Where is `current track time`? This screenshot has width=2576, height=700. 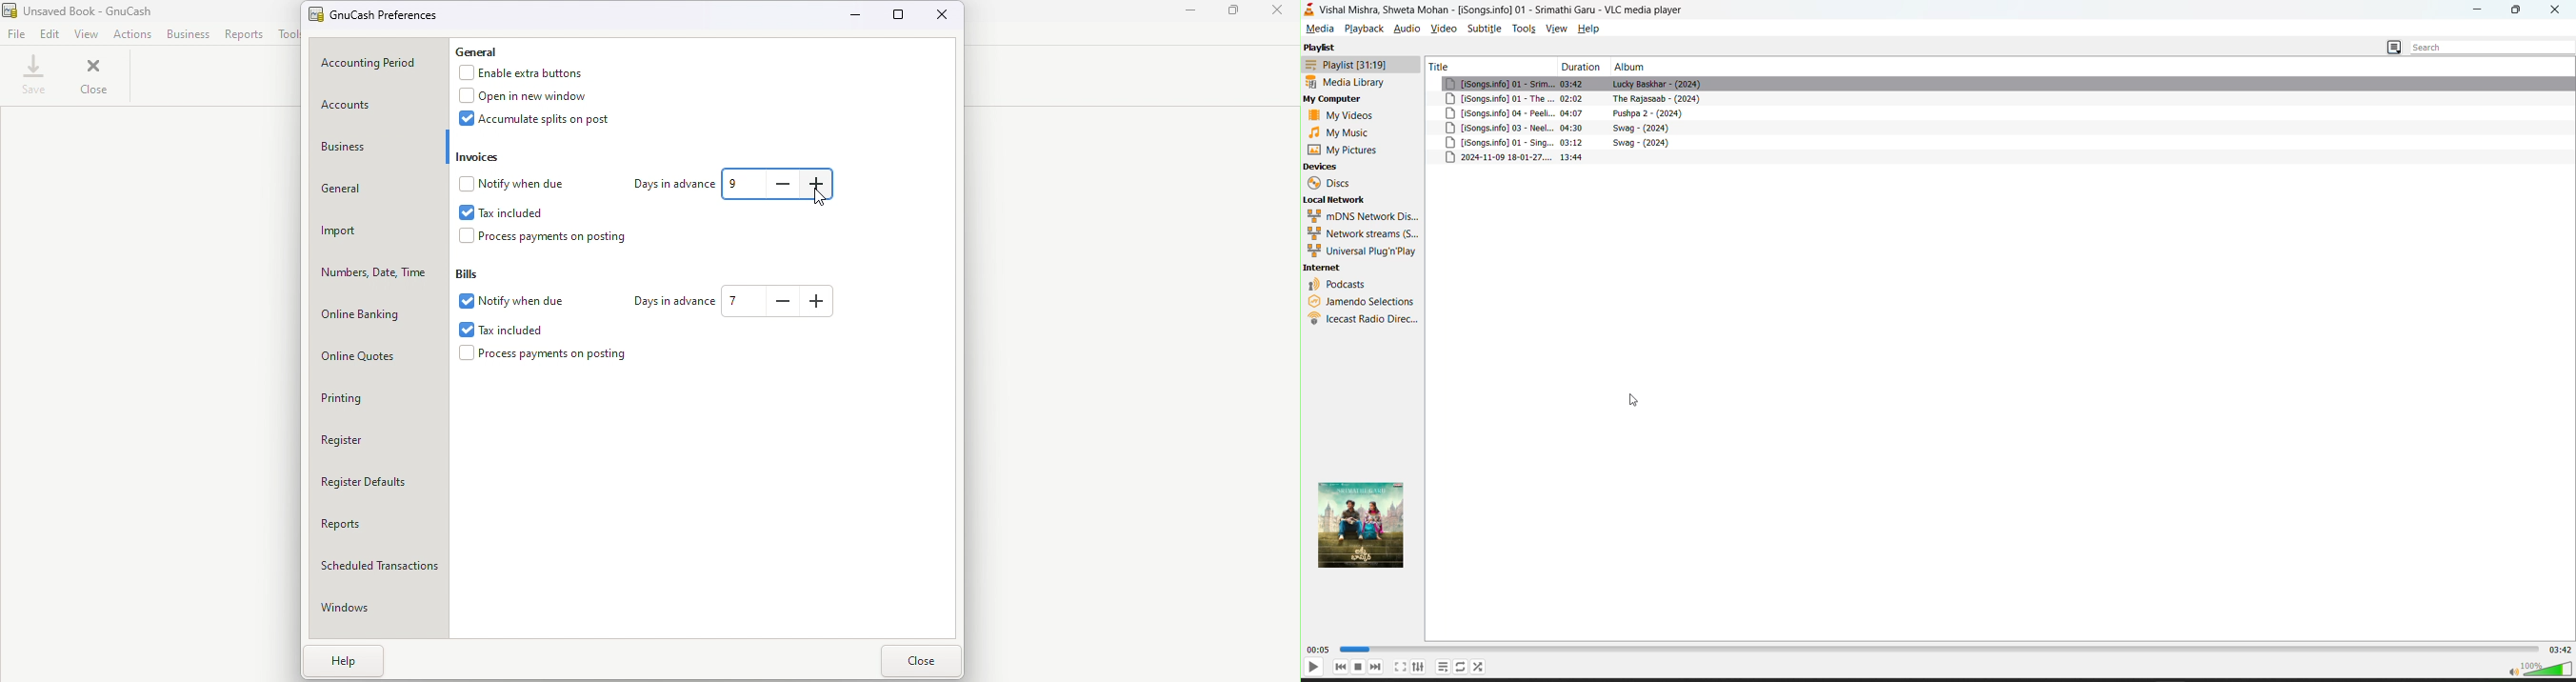 current track time is located at coordinates (1317, 649).